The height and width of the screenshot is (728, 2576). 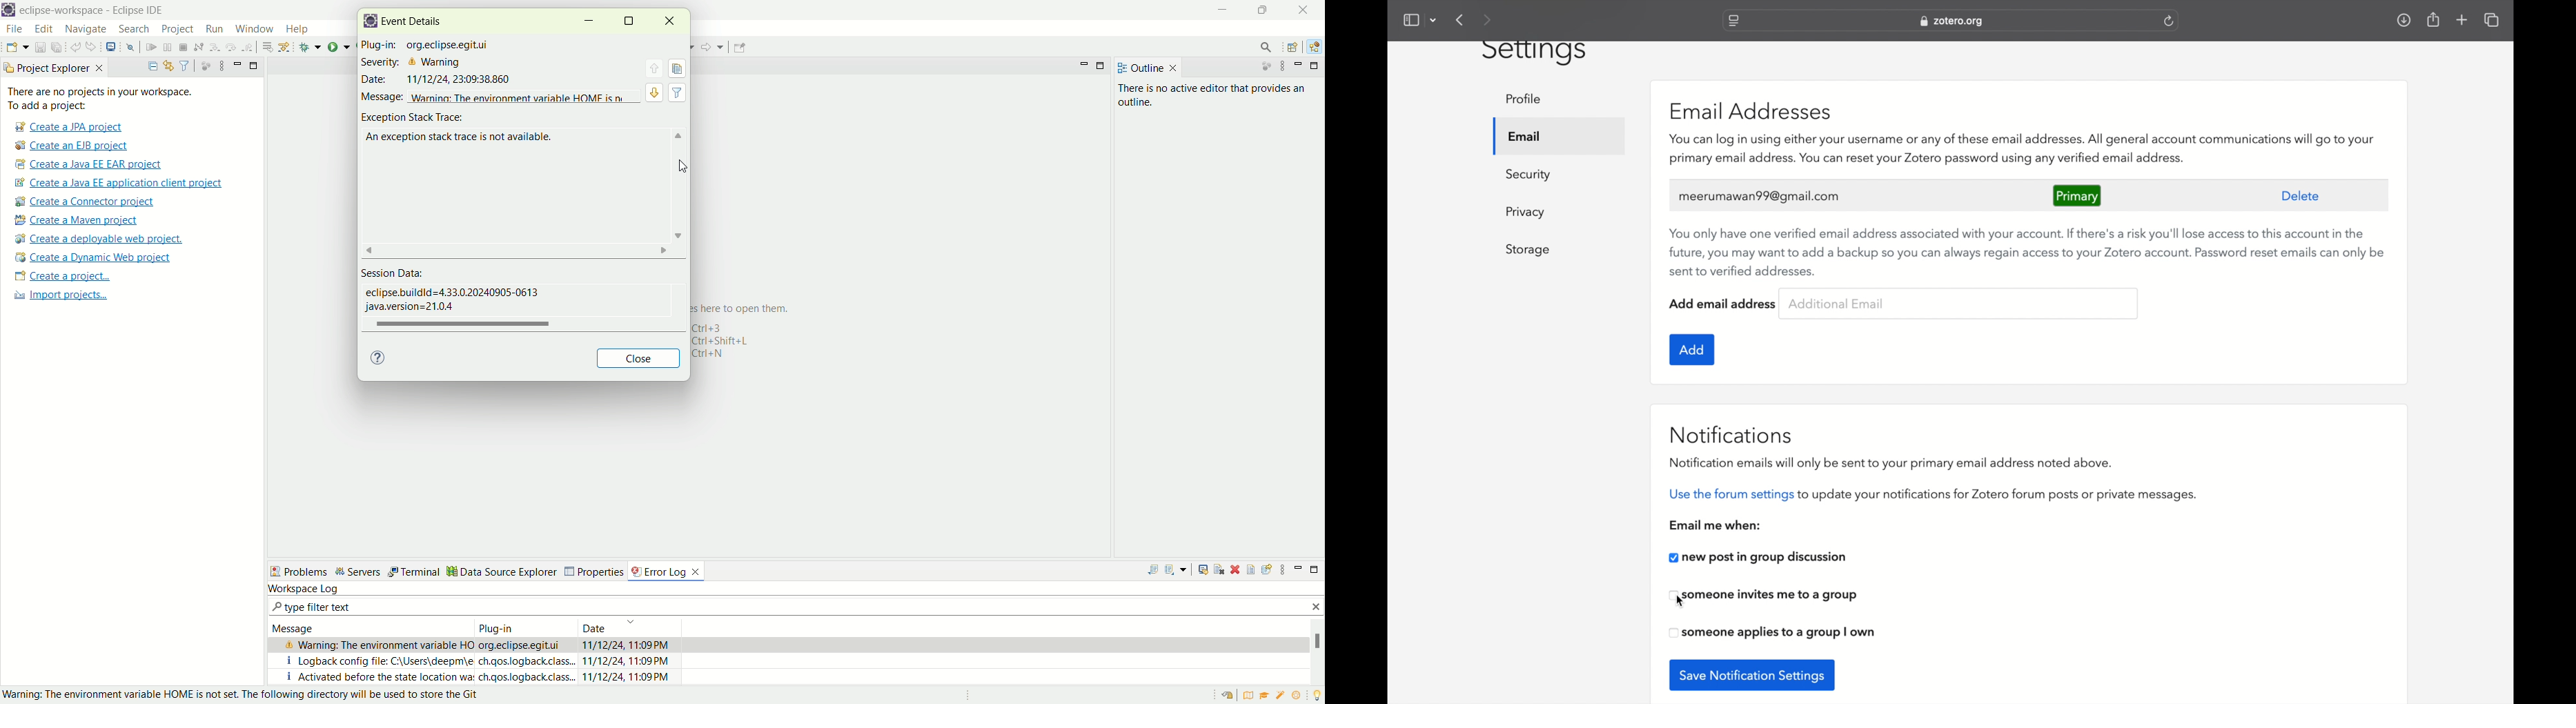 What do you see at coordinates (1084, 65) in the screenshot?
I see `minimize` at bounding box center [1084, 65].